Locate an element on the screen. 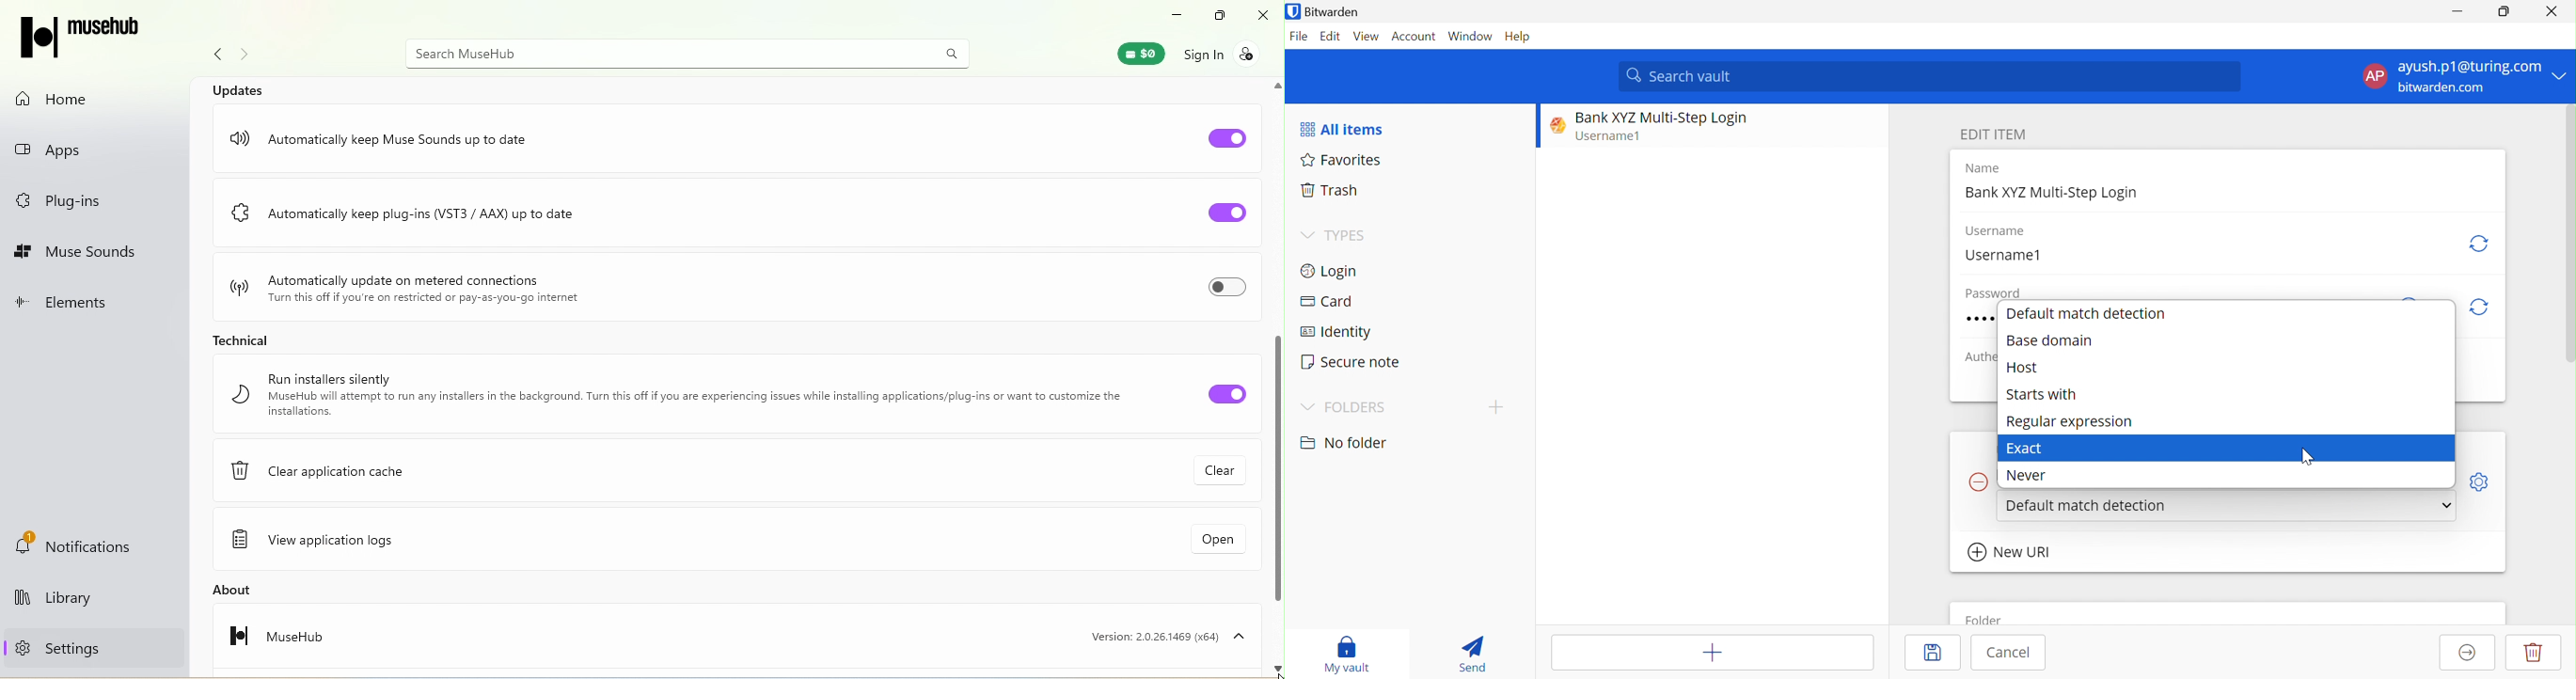 The height and width of the screenshot is (700, 2576). Never is located at coordinates (2032, 474).